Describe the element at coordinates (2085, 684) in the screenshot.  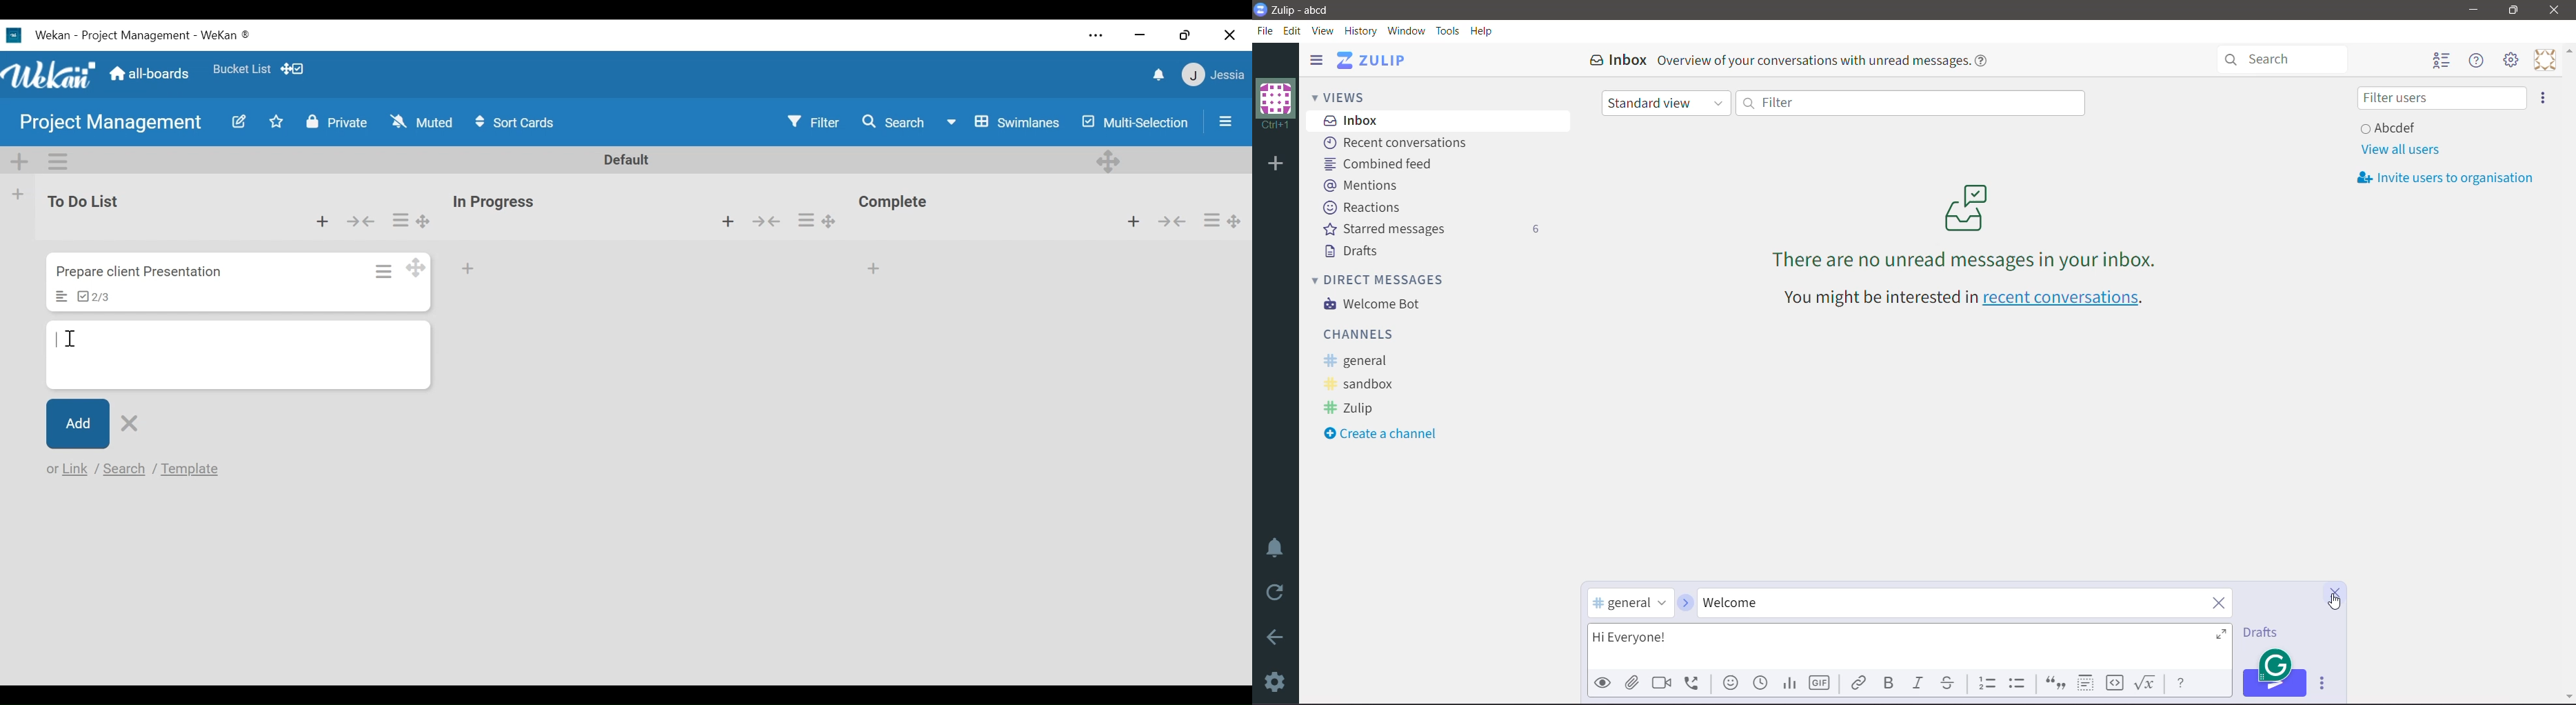
I see `Spoiler` at that location.